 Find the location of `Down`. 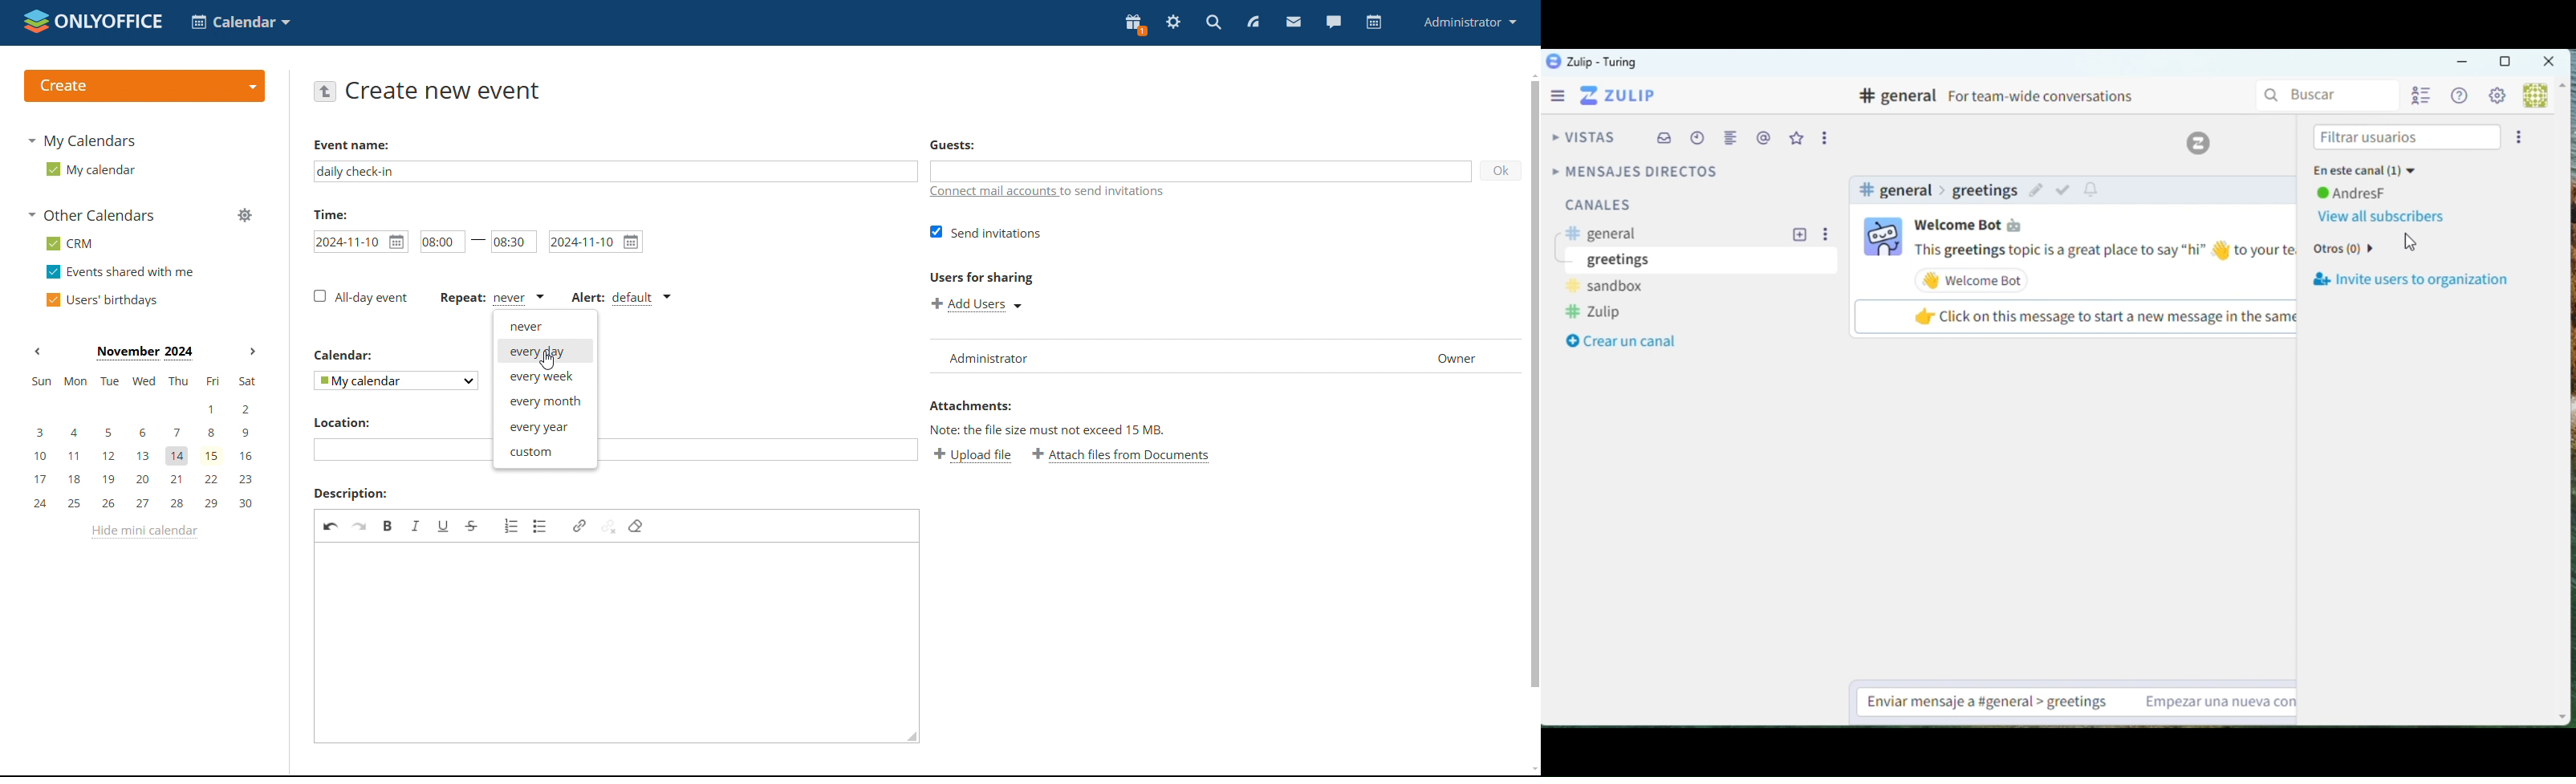

Down is located at coordinates (2564, 708).